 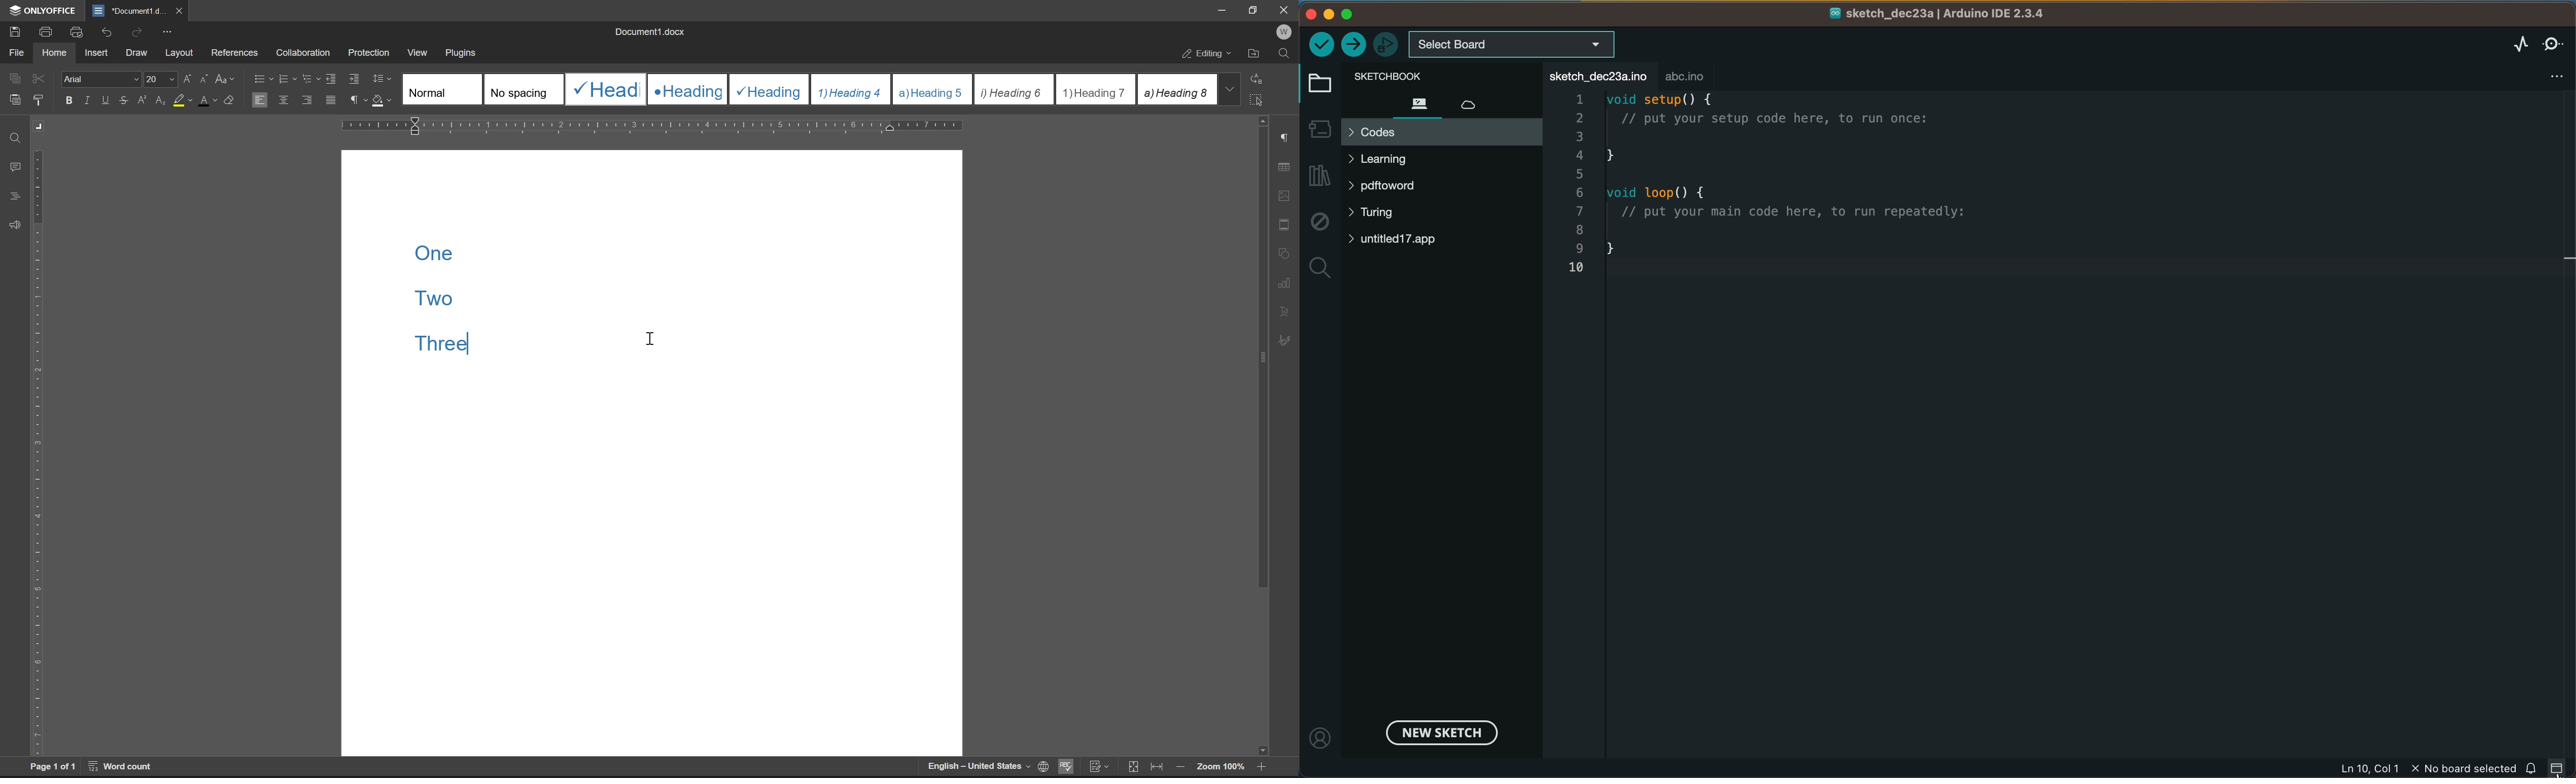 I want to click on select all, so click(x=1259, y=99).